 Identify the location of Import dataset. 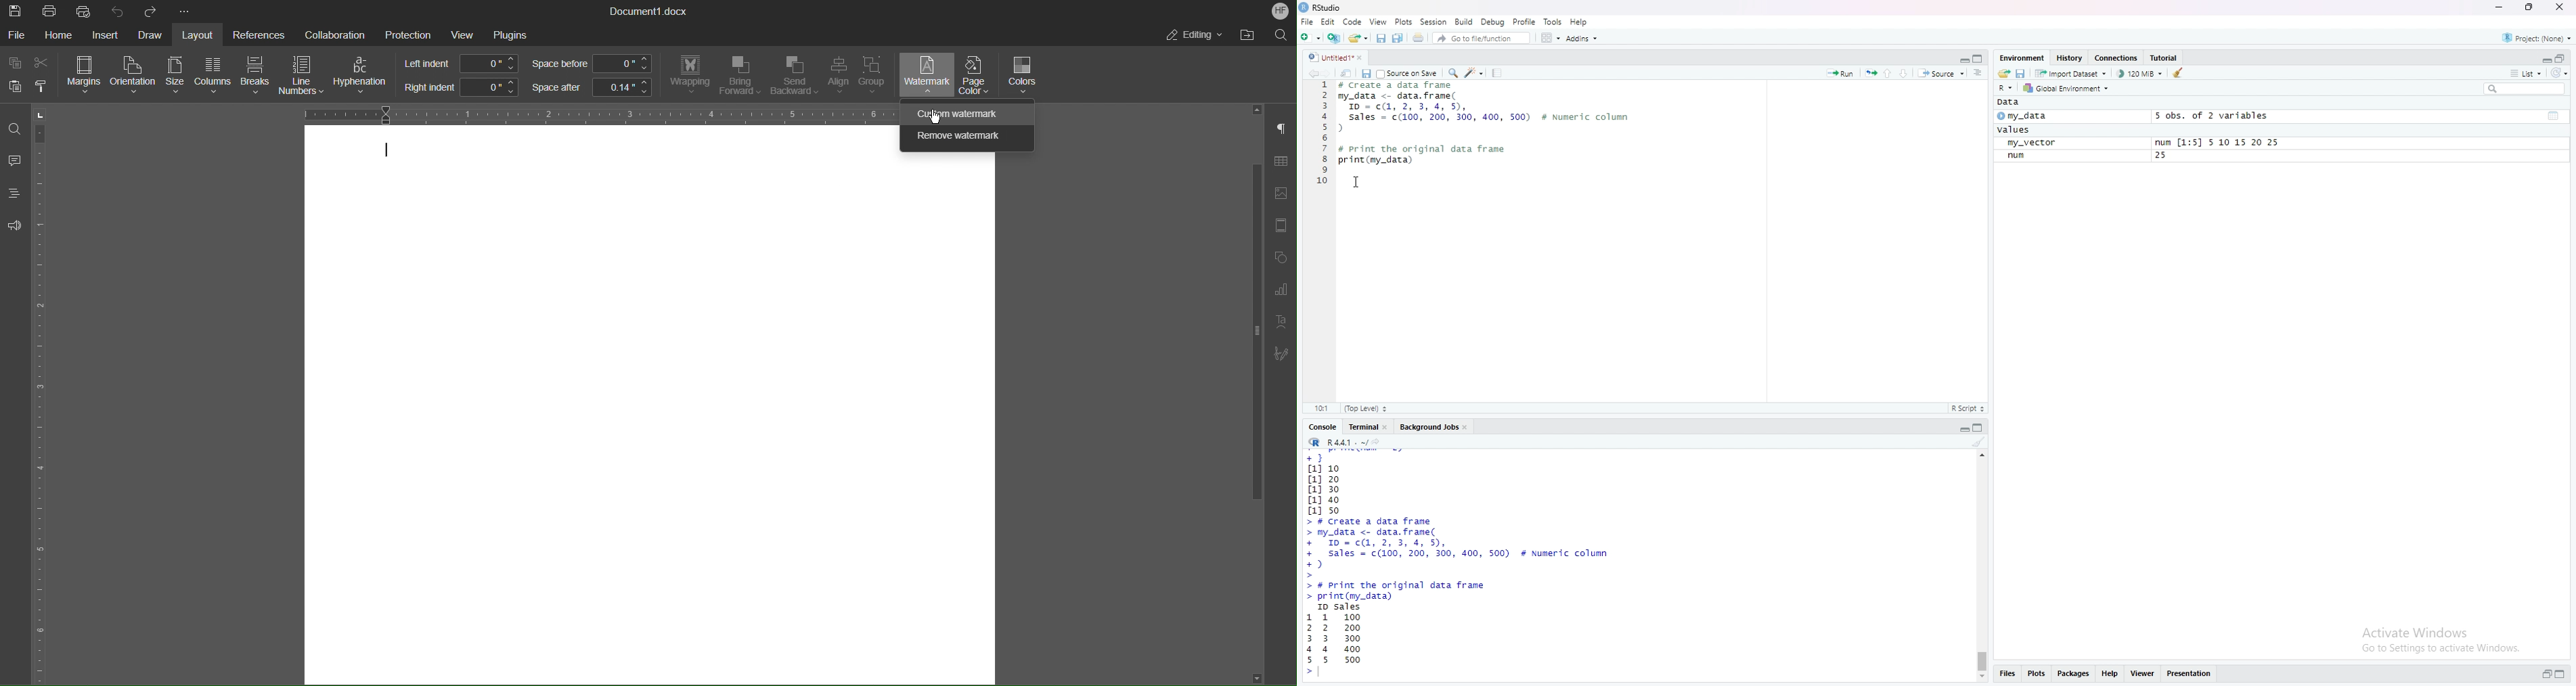
(2074, 74).